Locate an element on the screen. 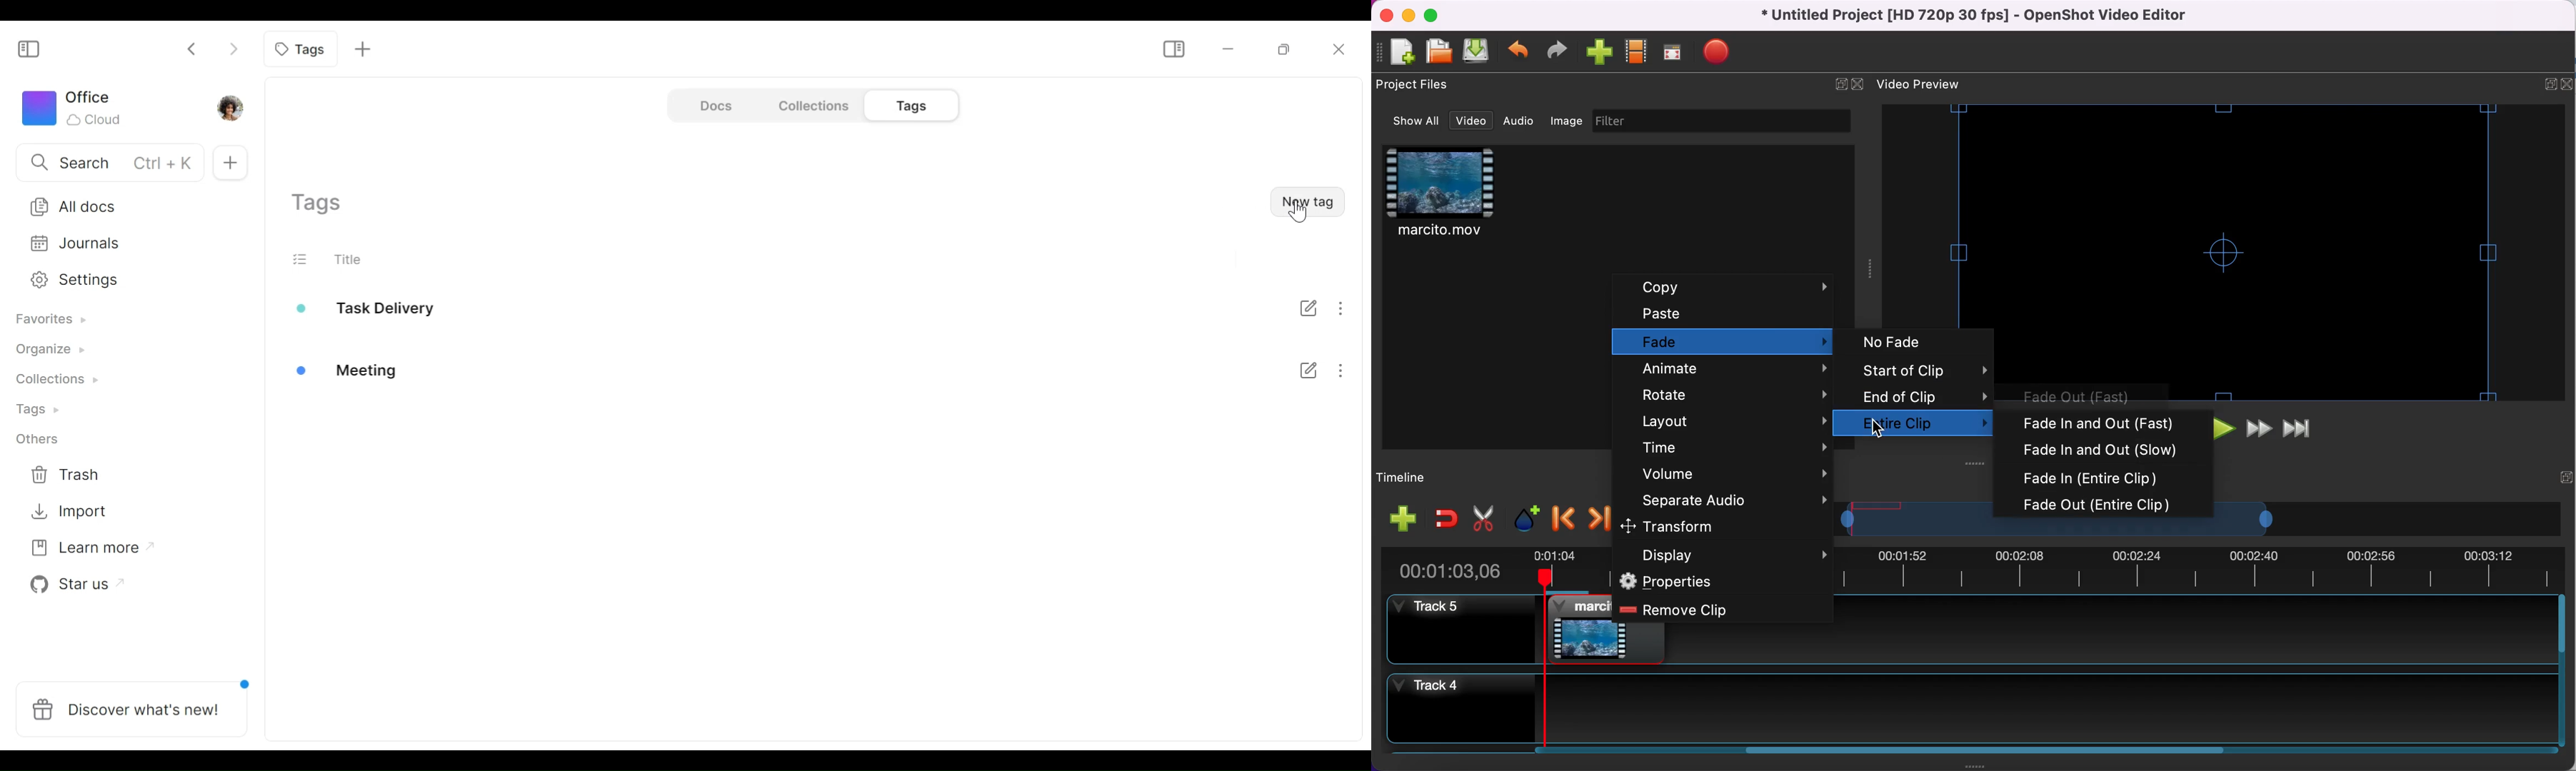  maximize is located at coordinates (1439, 17).